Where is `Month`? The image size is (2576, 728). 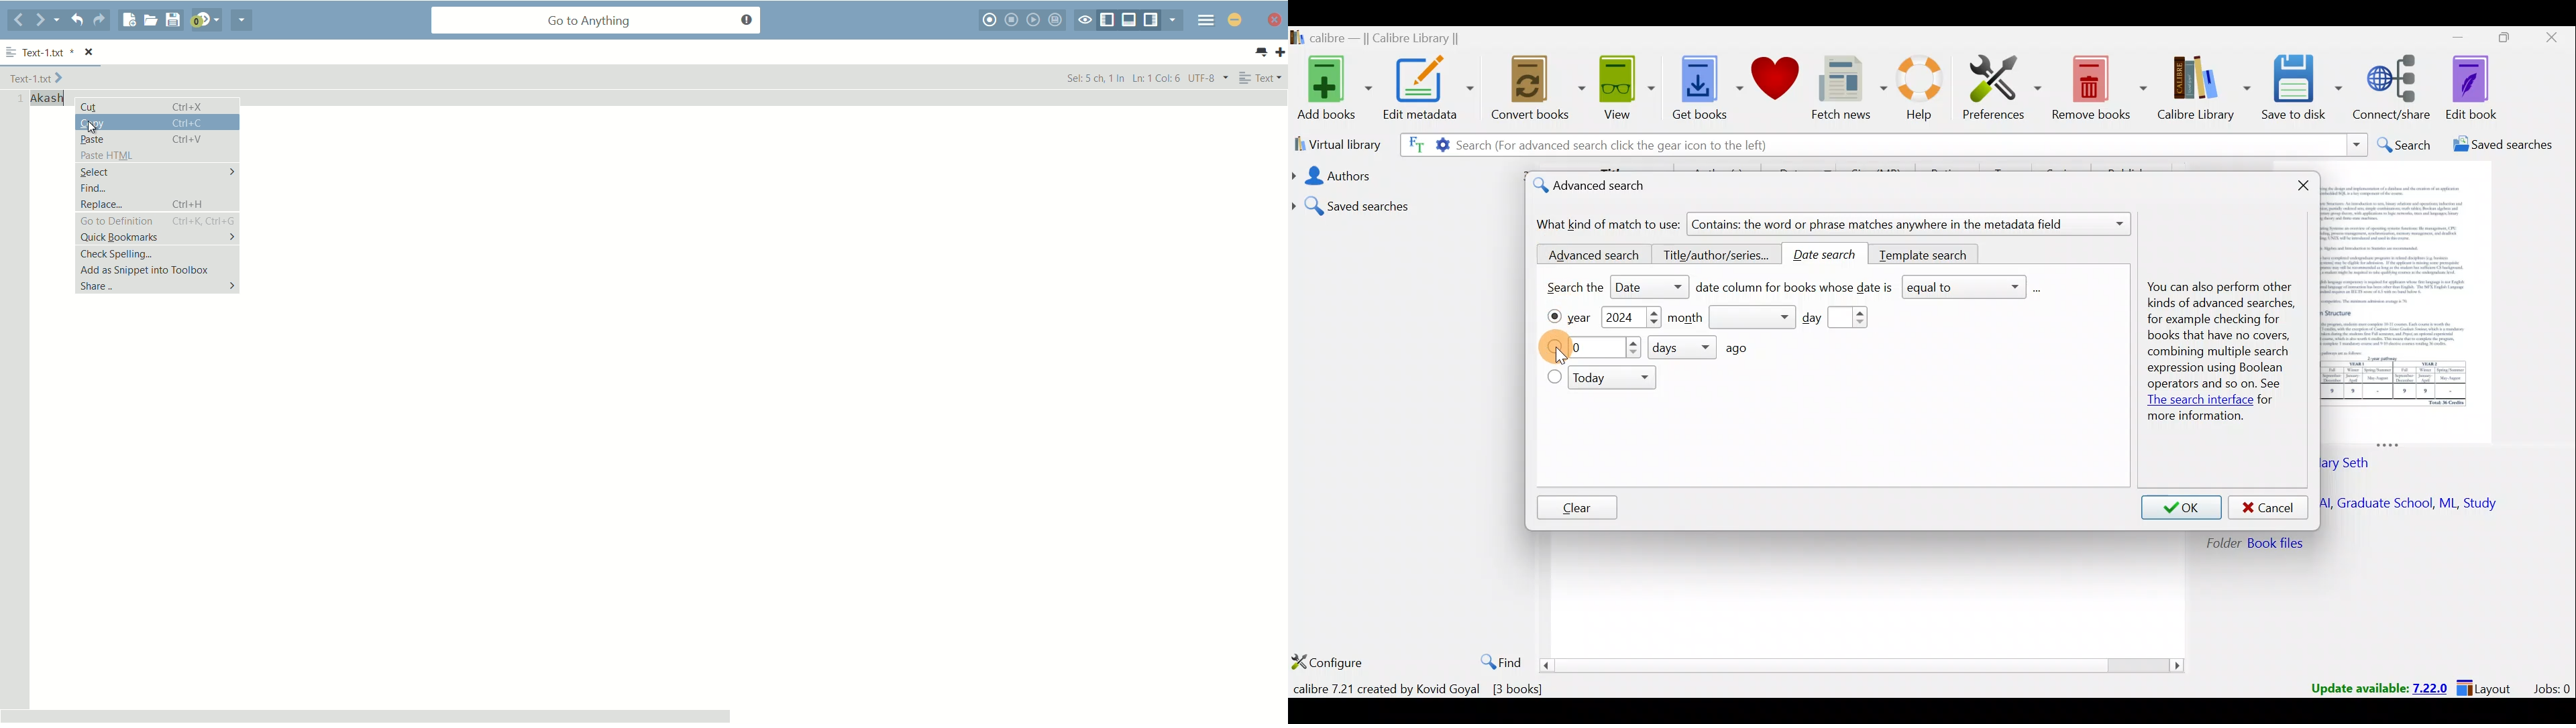 Month is located at coordinates (1731, 318).